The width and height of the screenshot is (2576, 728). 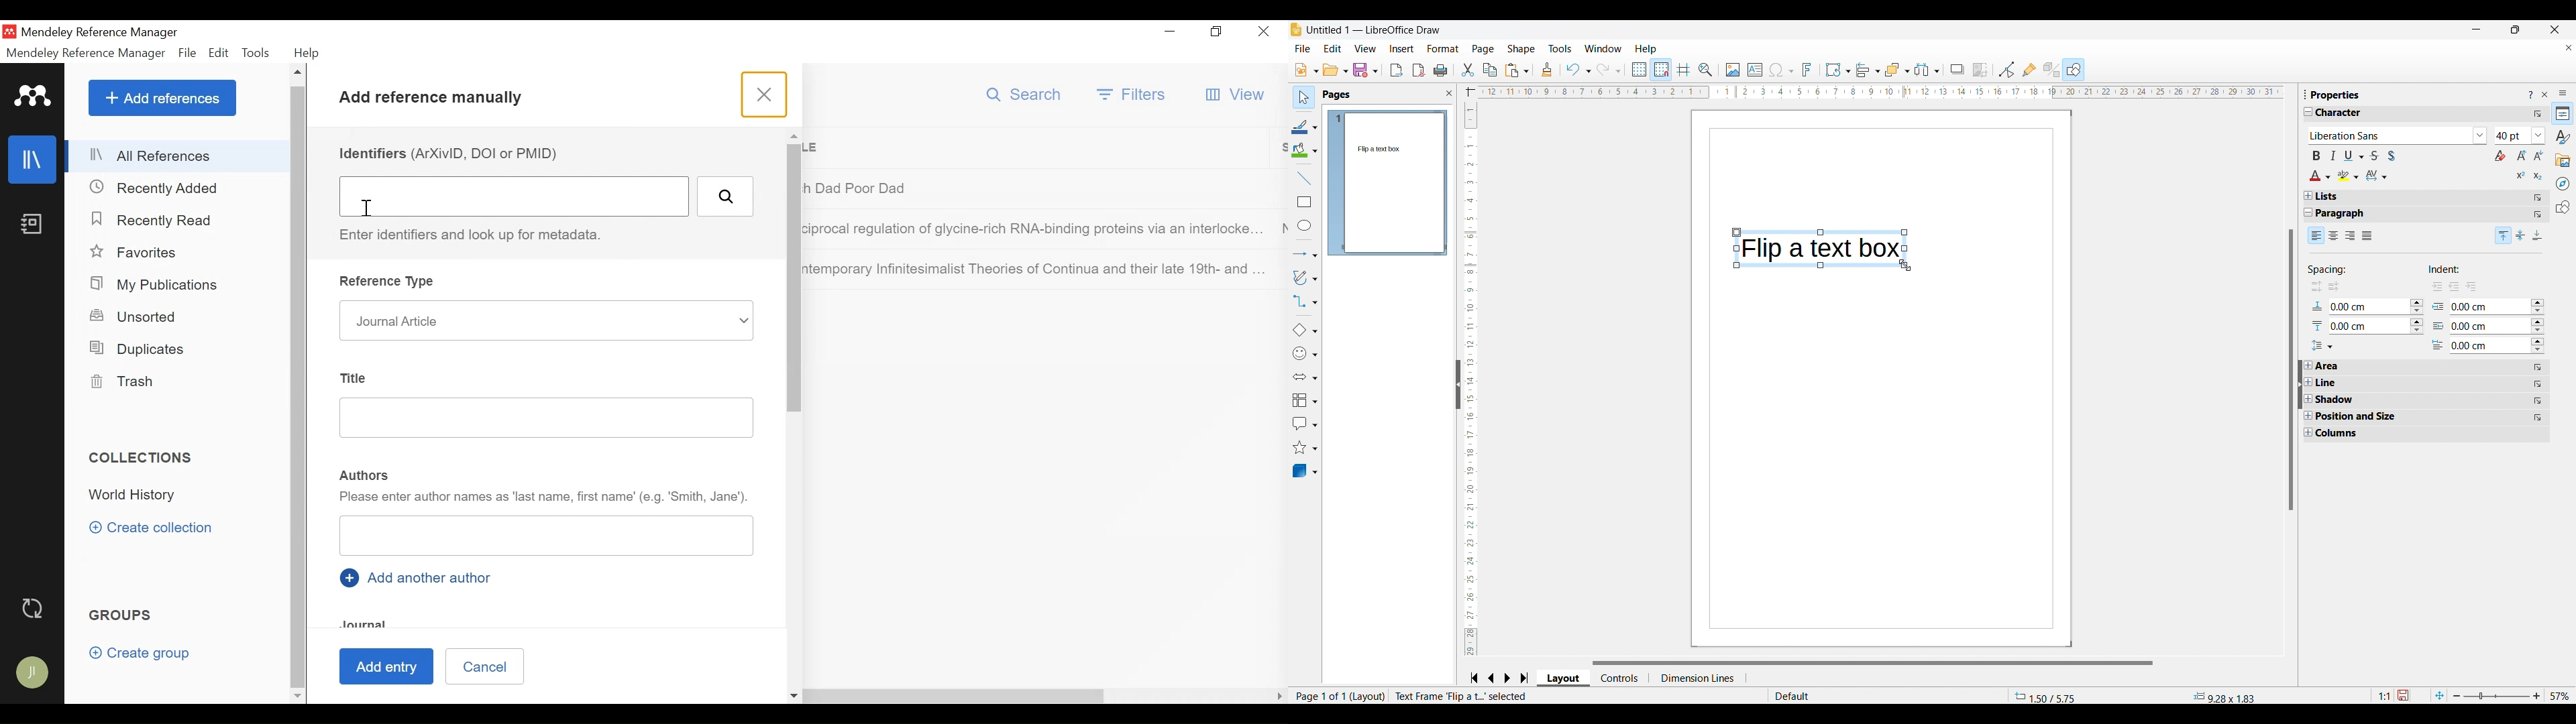 What do you see at coordinates (2309, 111) in the screenshot?
I see `Collapse Character` at bounding box center [2309, 111].